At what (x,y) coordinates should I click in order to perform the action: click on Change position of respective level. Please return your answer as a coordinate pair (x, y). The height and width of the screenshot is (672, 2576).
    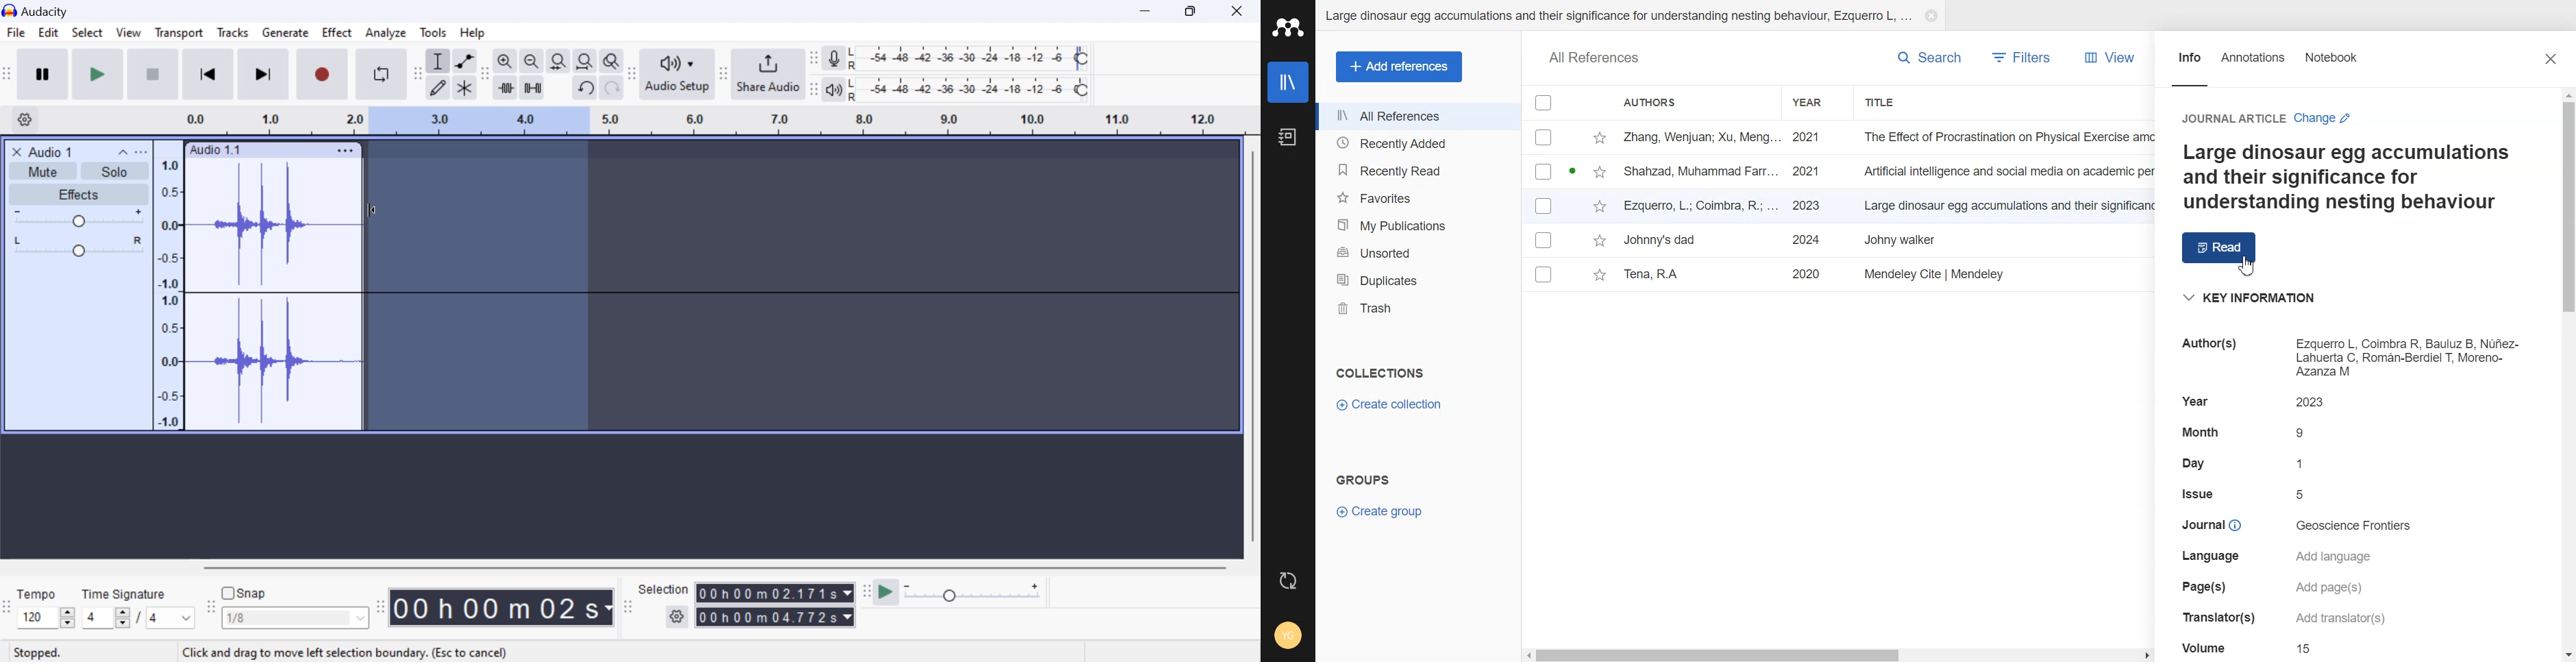
    Looking at the image, I should click on (815, 74).